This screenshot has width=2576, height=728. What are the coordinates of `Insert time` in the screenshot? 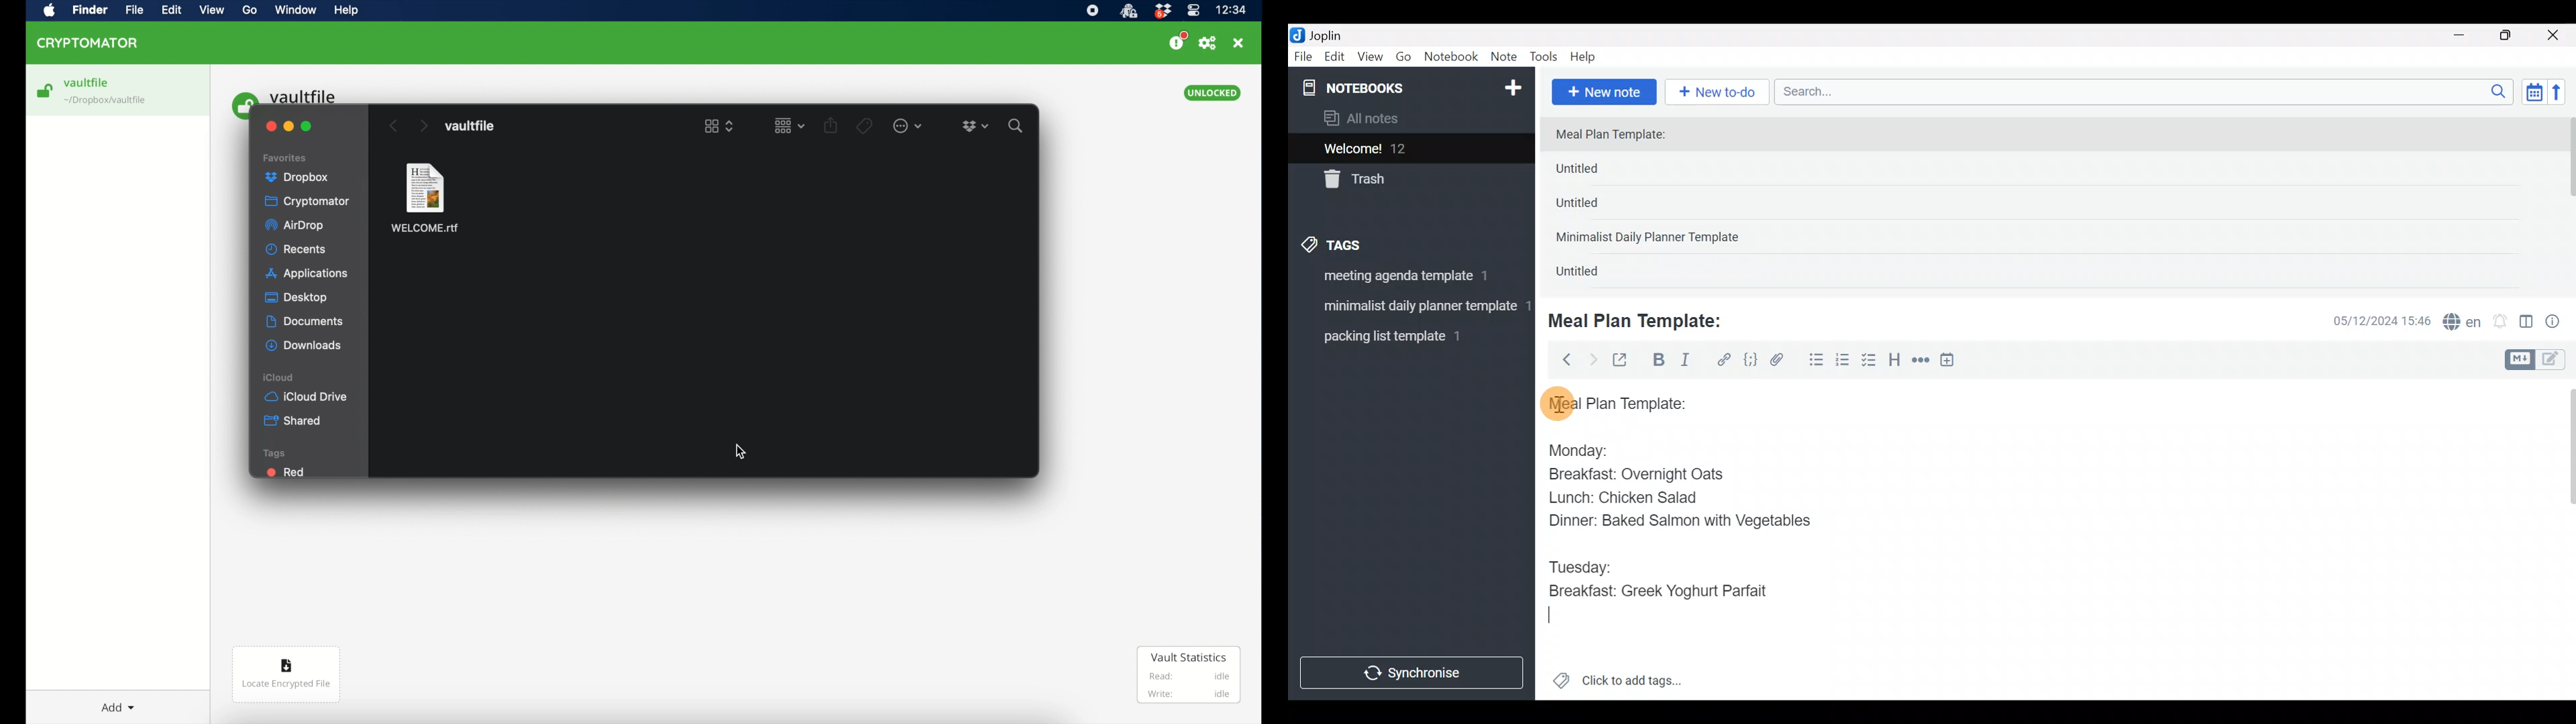 It's located at (1953, 362).